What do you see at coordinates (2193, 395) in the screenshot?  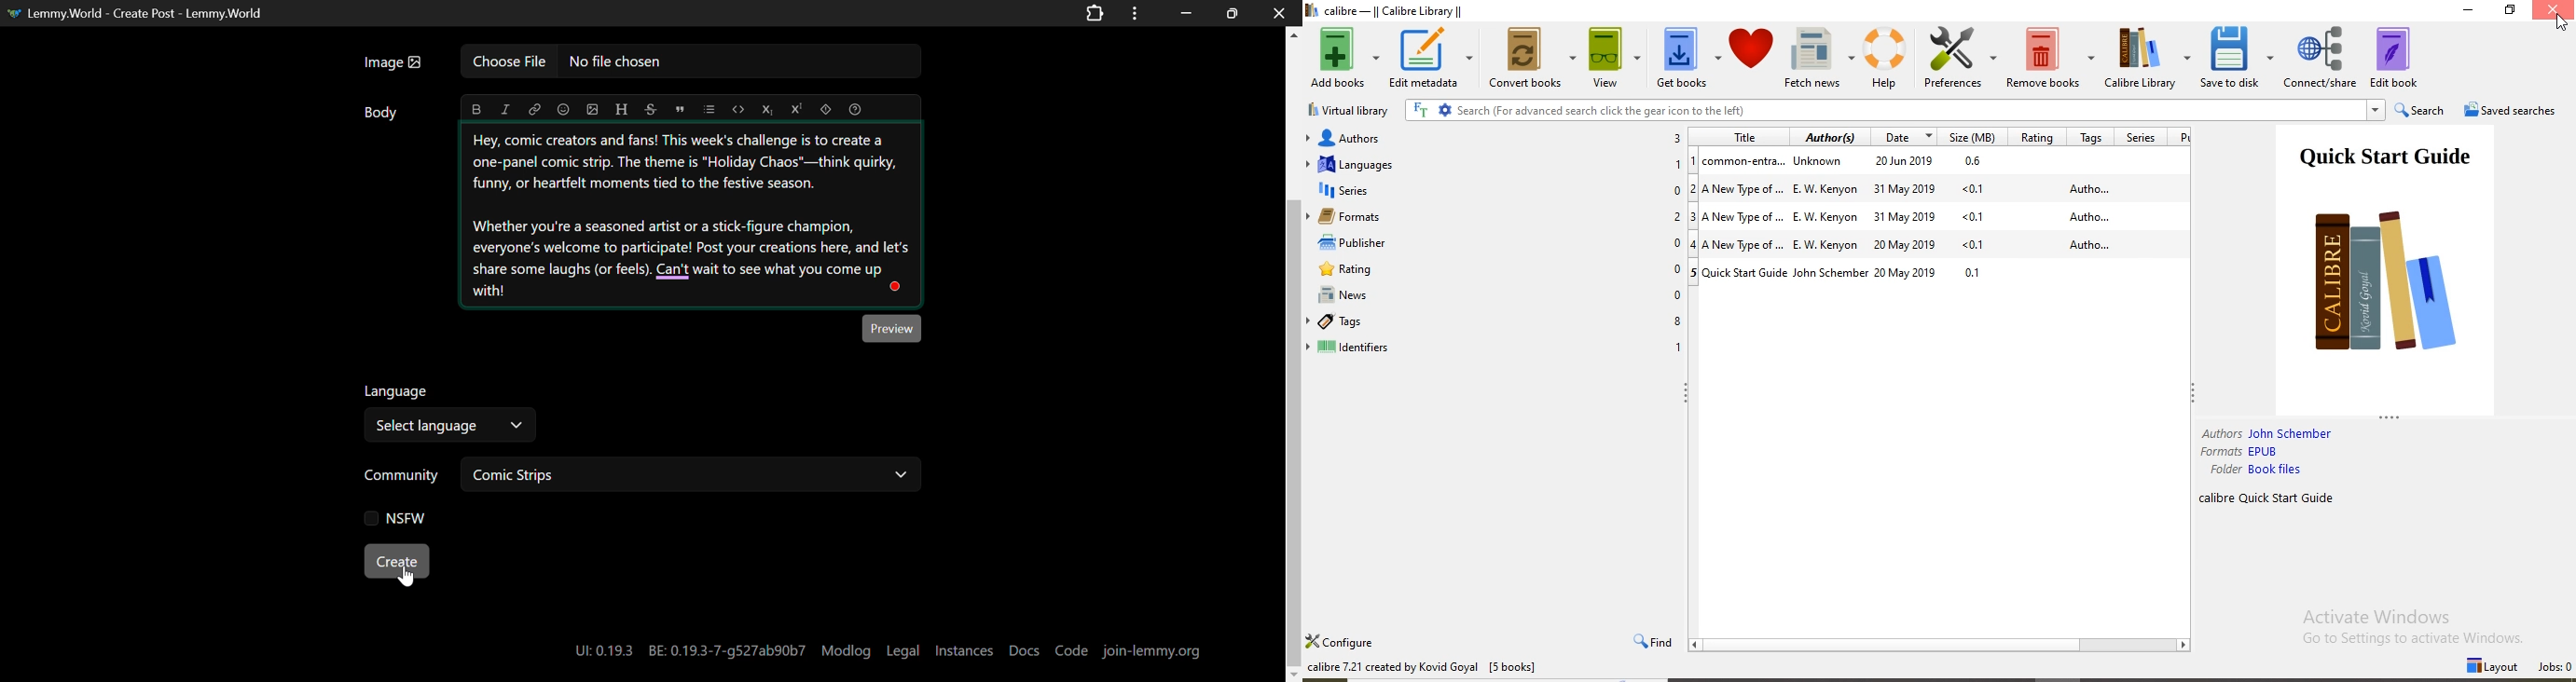 I see `Hide` at bounding box center [2193, 395].